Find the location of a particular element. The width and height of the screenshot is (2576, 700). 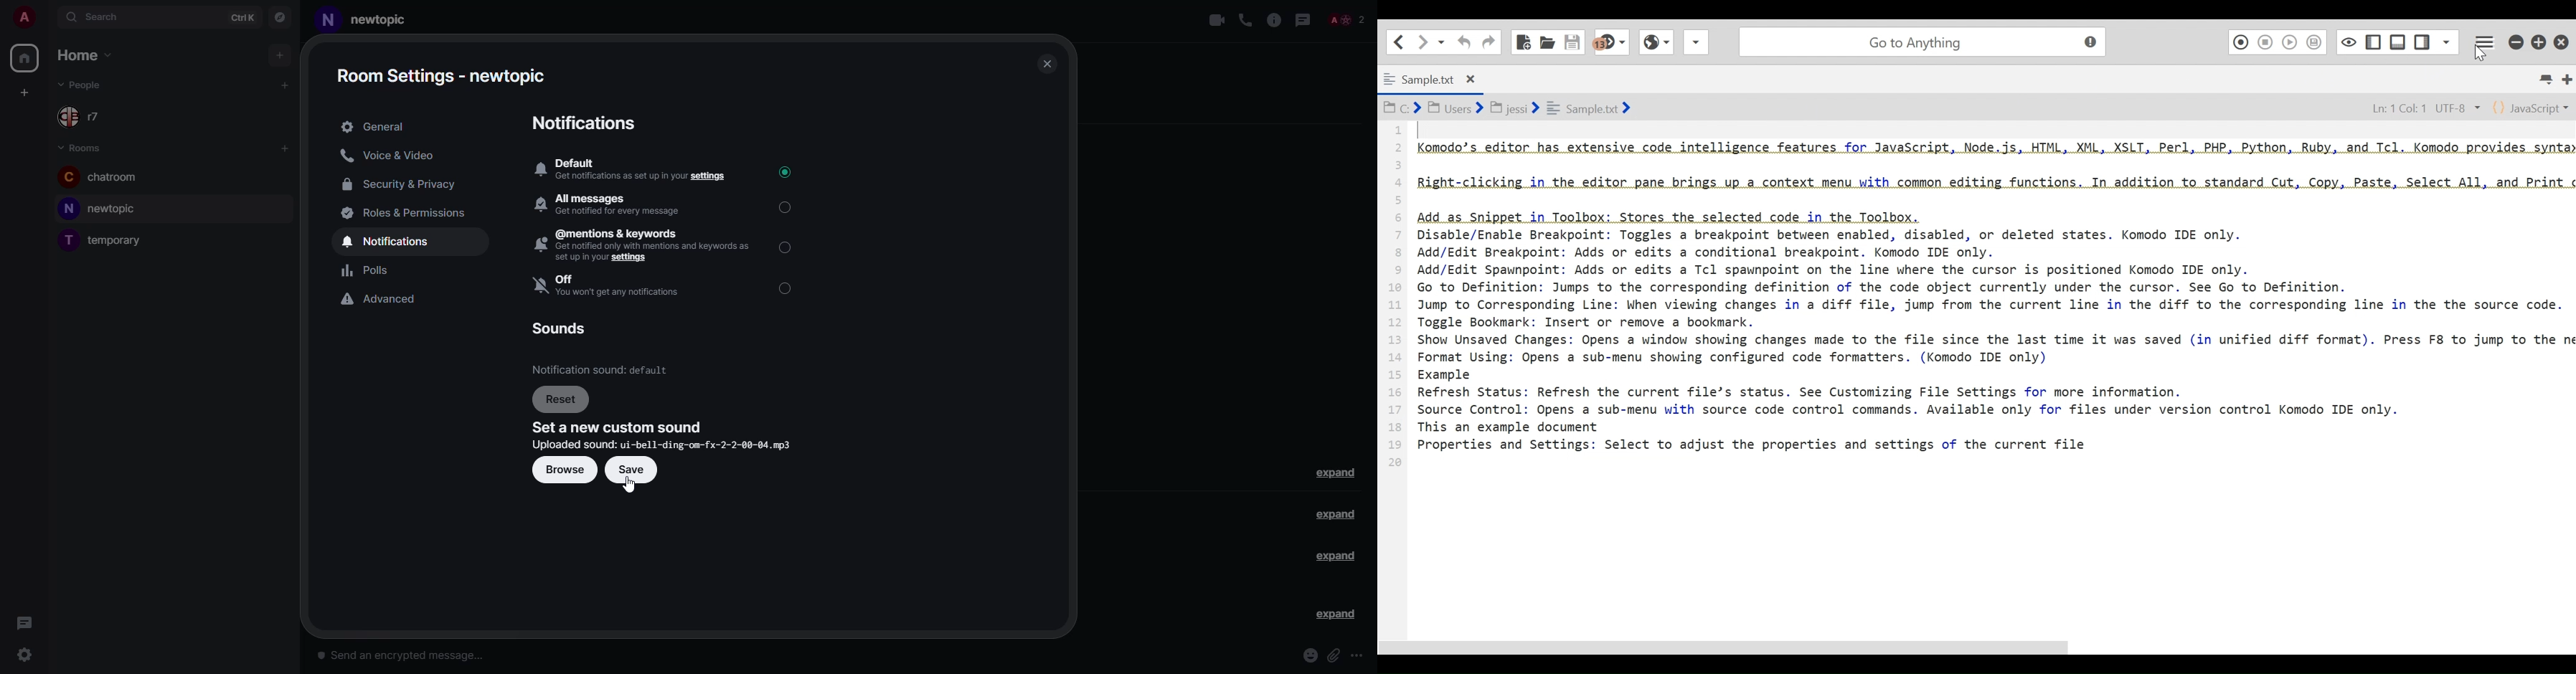

roles & permissions is located at coordinates (409, 212).